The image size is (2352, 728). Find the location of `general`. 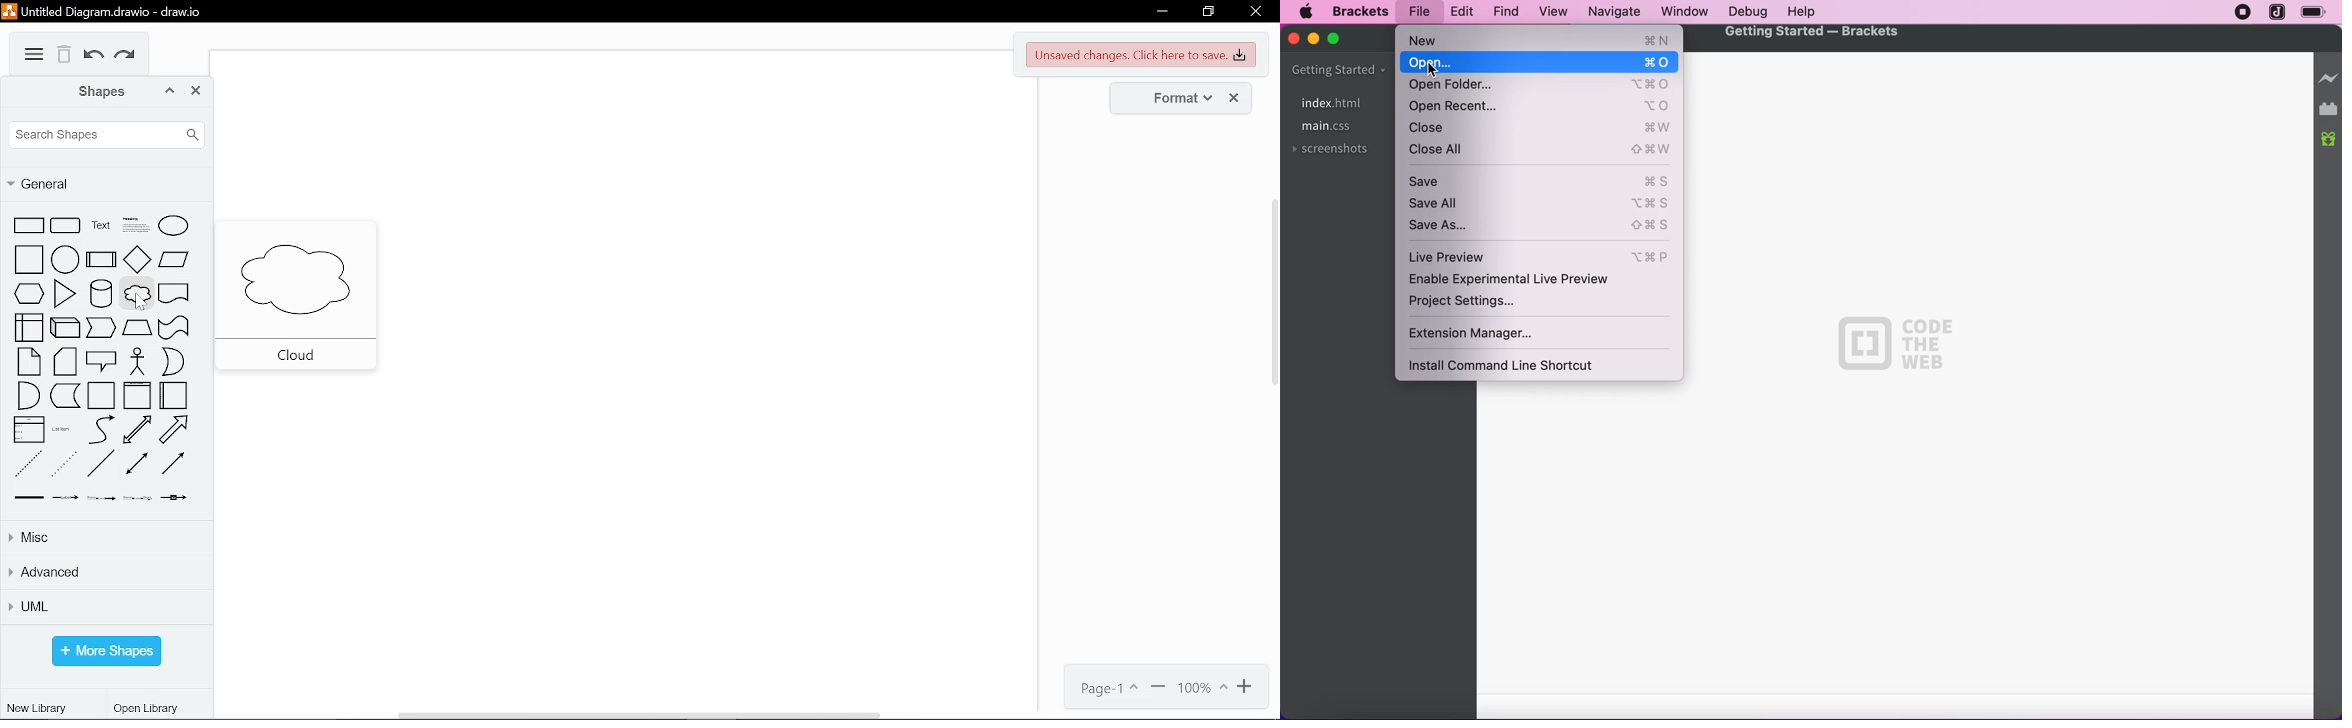

general is located at coordinates (106, 186).